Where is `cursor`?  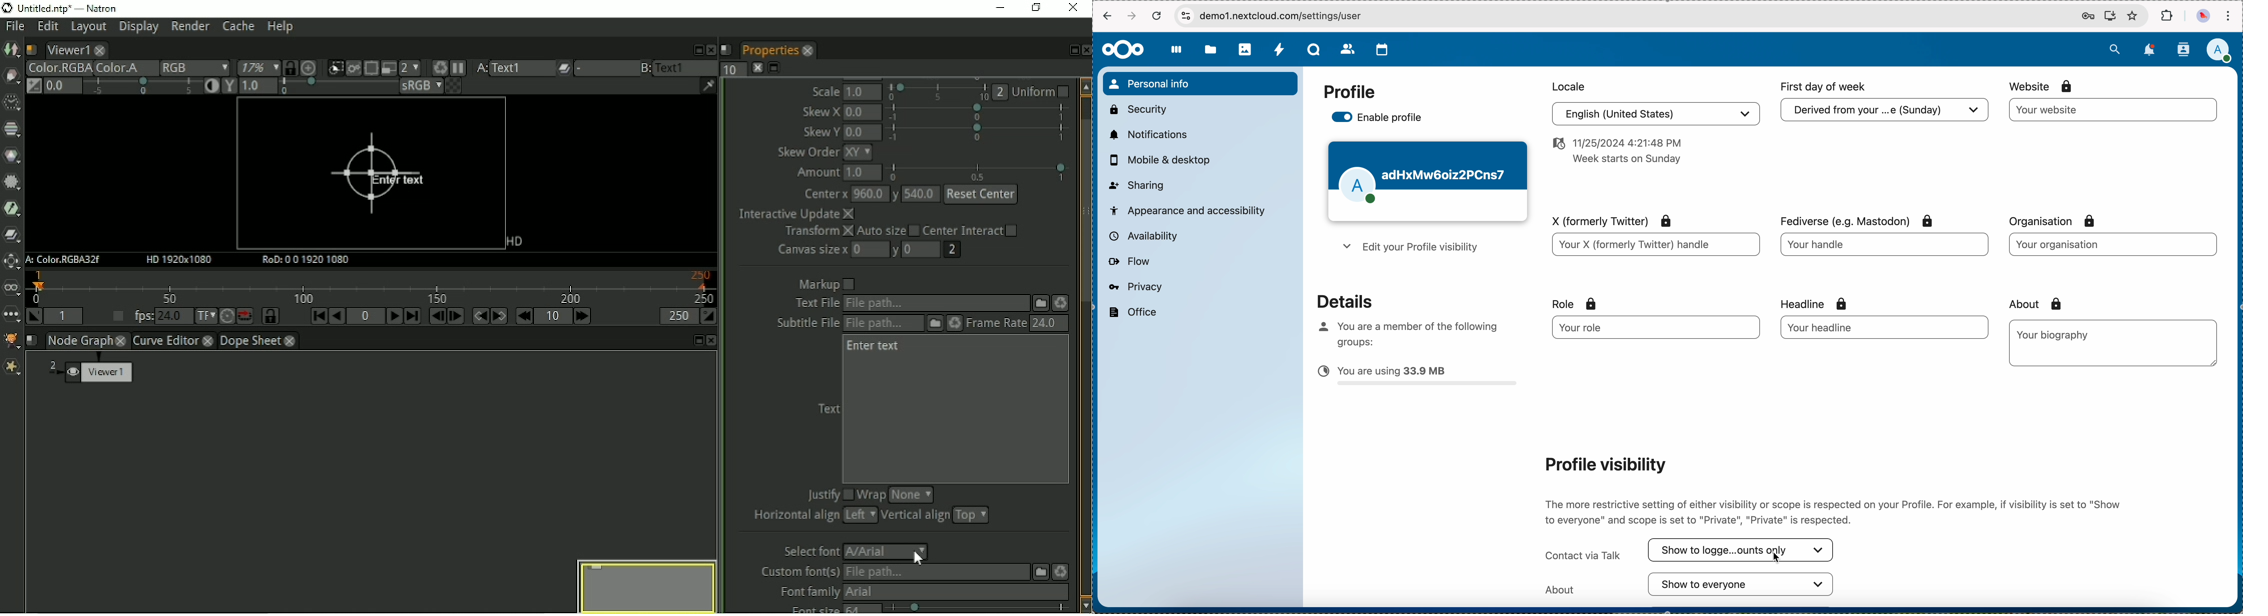
cursor is located at coordinates (1778, 556).